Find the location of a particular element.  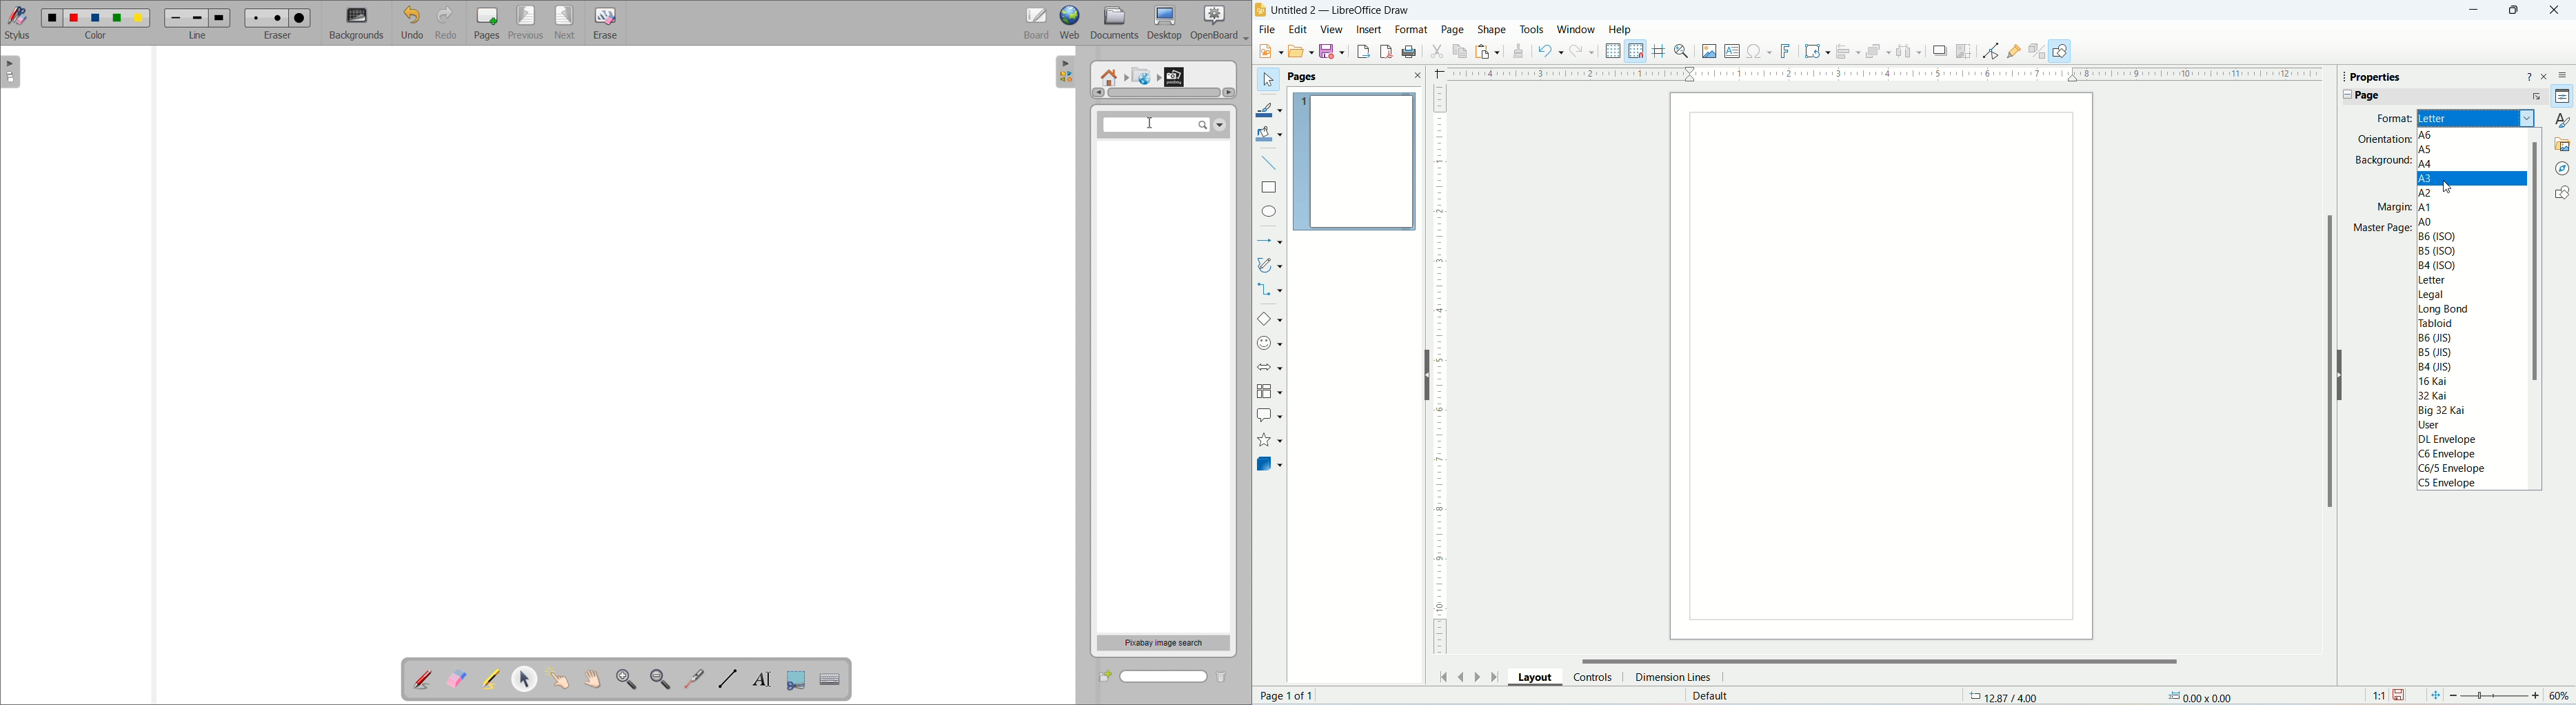

maximize is located at coordinates (2513, 13).